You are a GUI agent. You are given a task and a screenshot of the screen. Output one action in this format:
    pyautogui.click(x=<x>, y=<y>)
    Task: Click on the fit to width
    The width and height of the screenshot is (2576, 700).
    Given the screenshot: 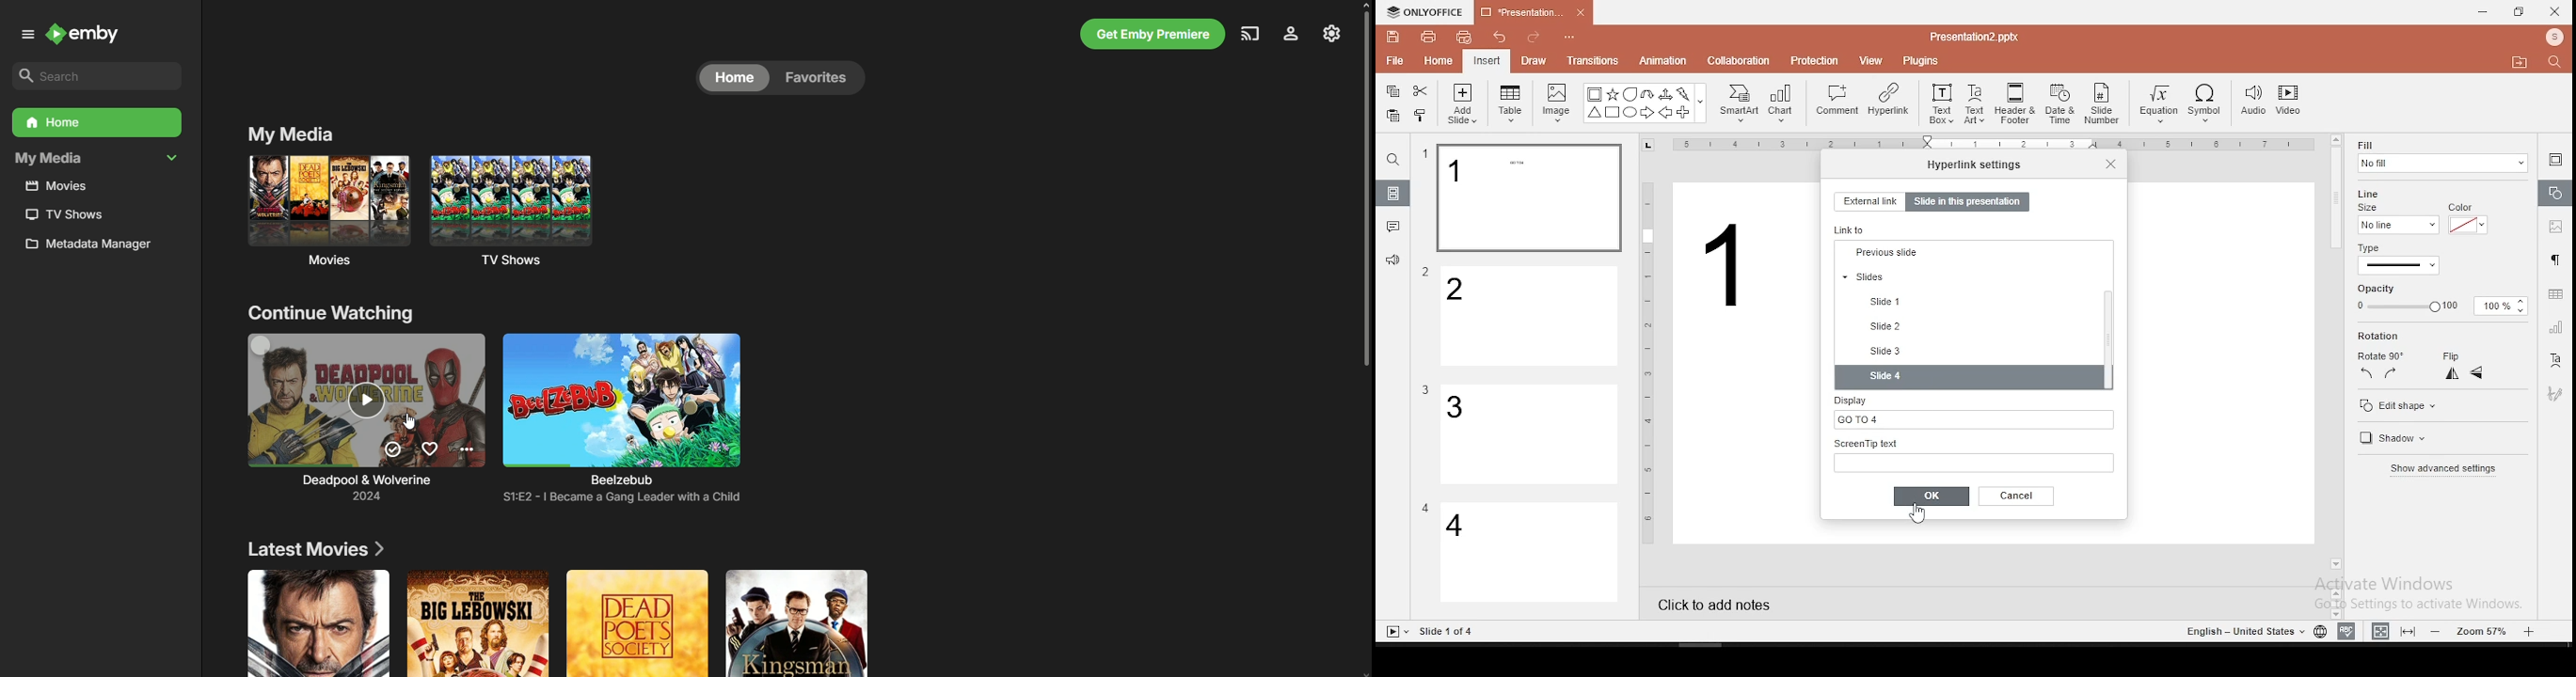 What is the action you would take?
    pyautogui.click(x=2377, y=630)
    